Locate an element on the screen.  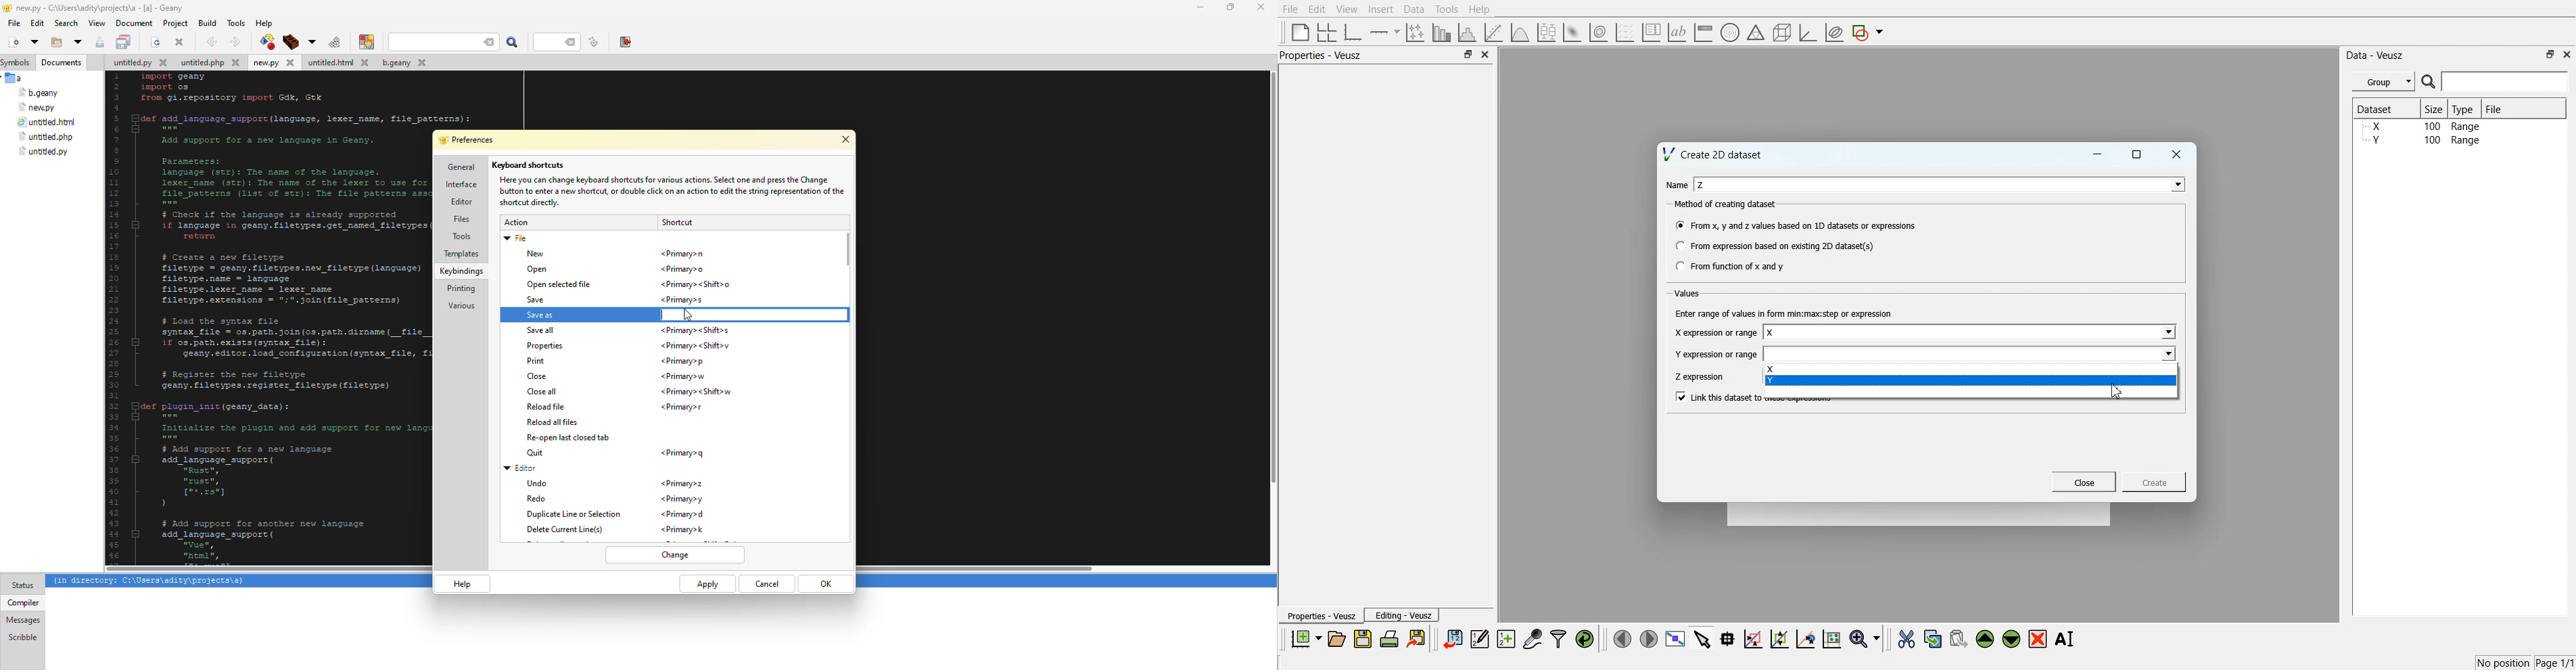
Text label is located at coordinates (1677, 32).